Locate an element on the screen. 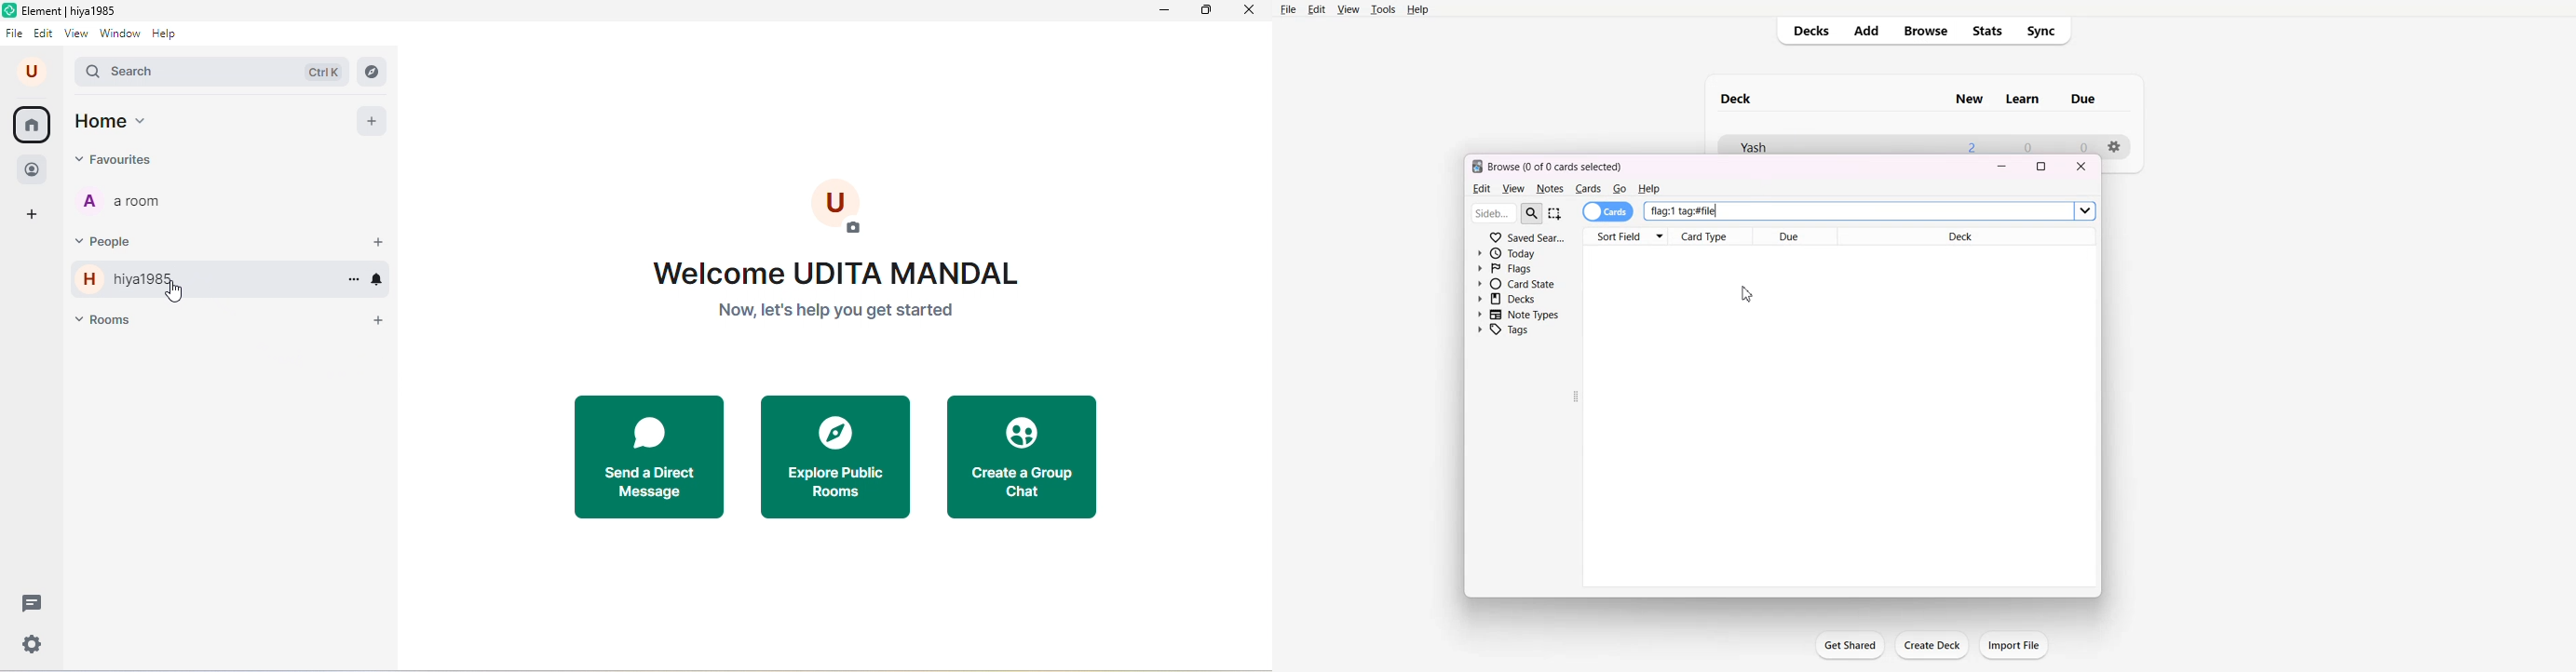 The width and height of the screenshot is (2576, 672). Add is located at coordinates (1871, 32).